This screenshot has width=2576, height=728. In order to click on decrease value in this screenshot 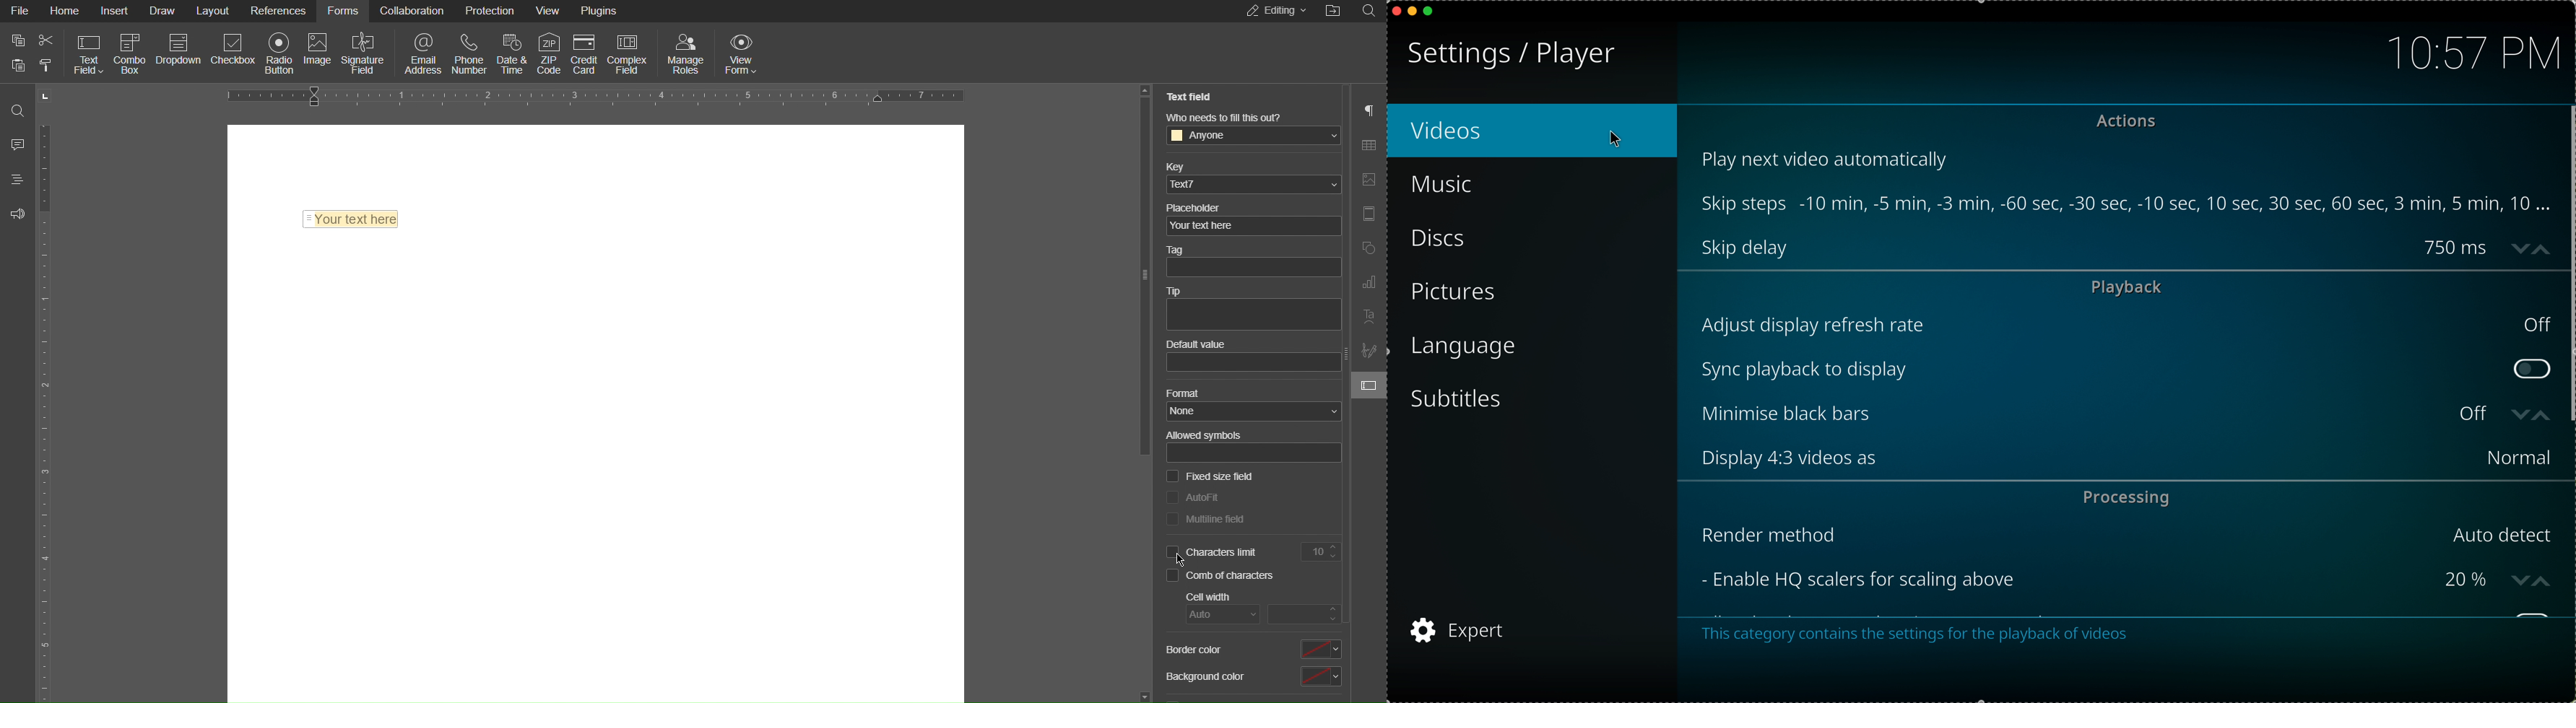, I will do `click(2520, 247)`.